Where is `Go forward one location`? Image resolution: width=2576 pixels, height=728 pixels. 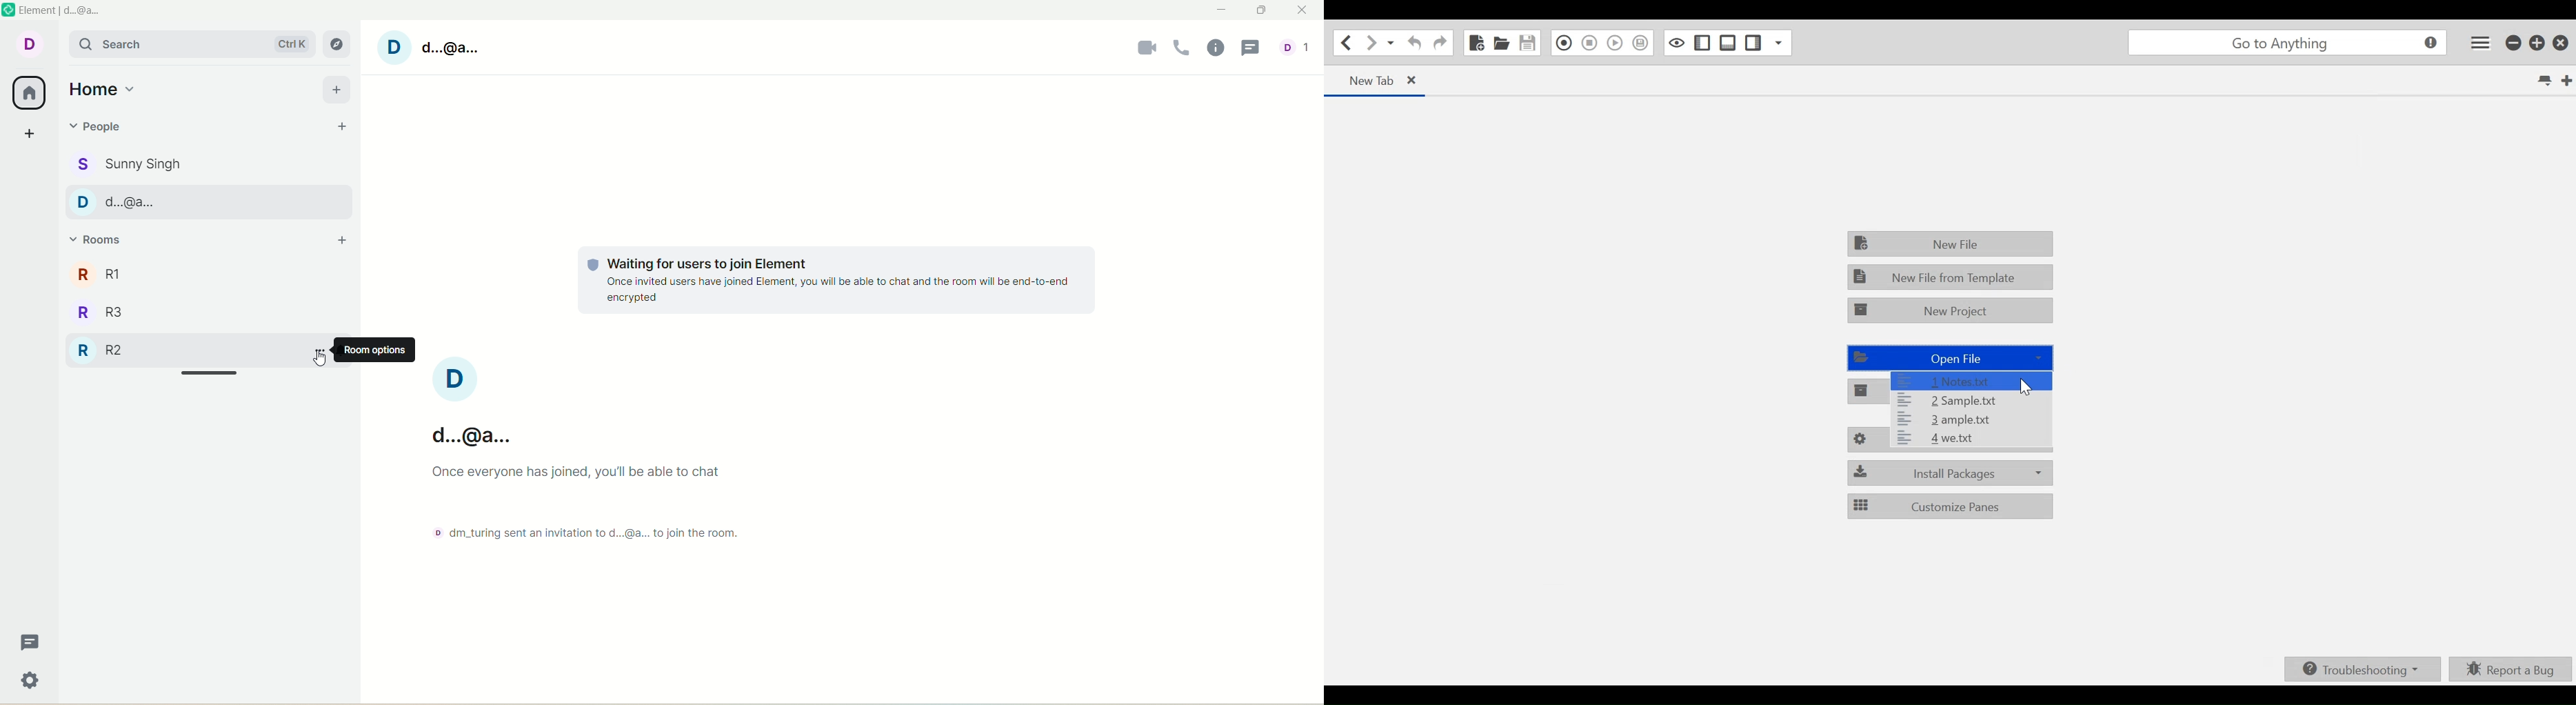 Go forward one location is located at coordinates (1372, 42).